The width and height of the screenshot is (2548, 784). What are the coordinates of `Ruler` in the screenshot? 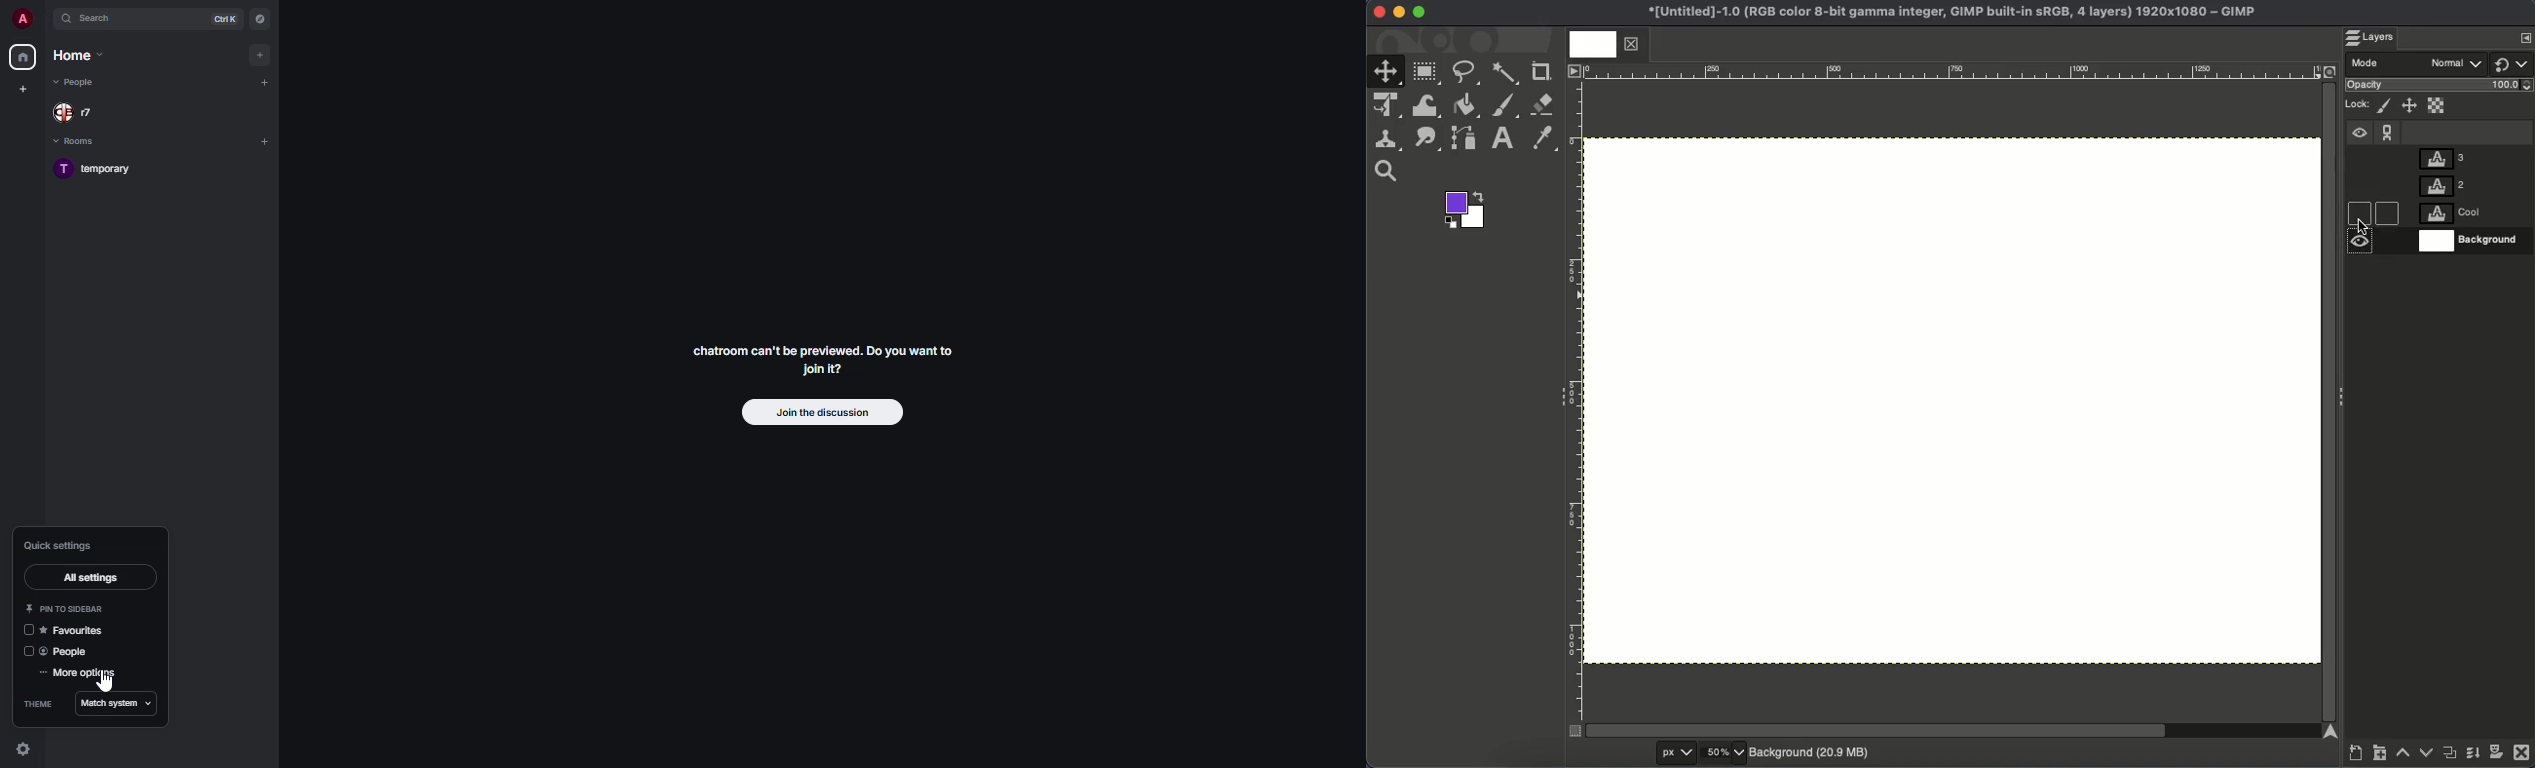 It's located at (1952, 71).